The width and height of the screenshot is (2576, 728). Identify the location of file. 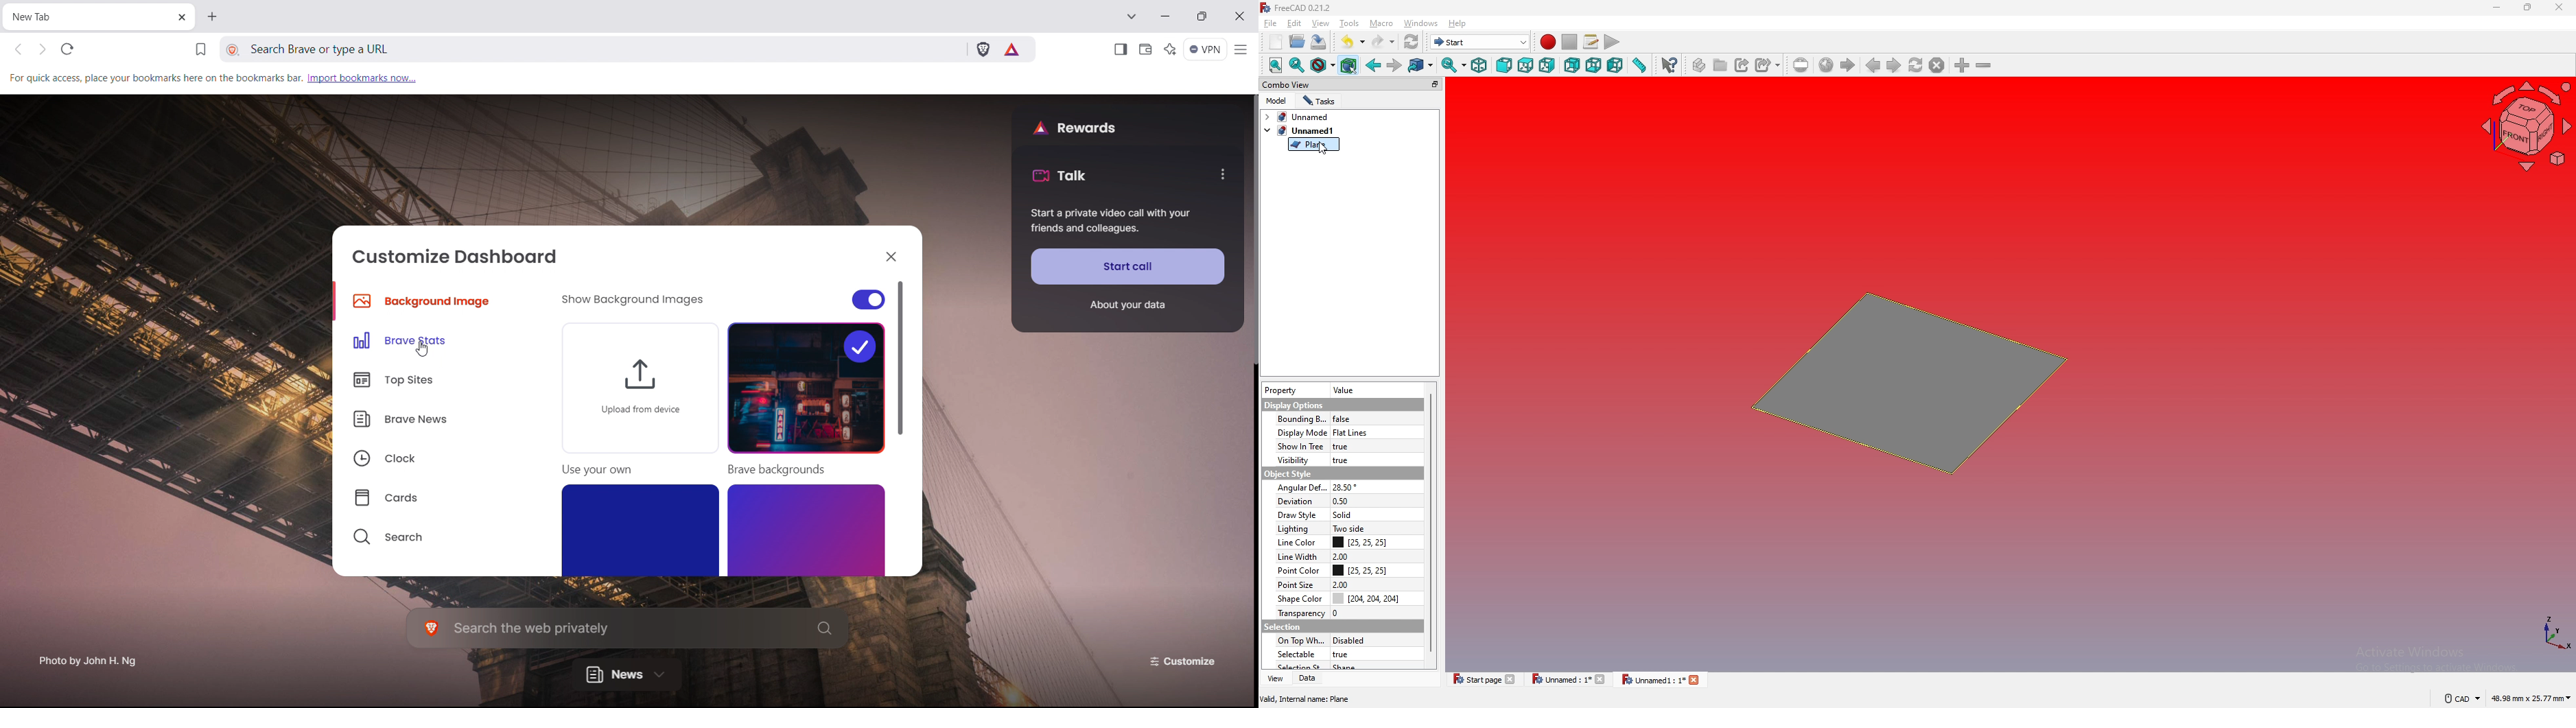
(1271, 23).